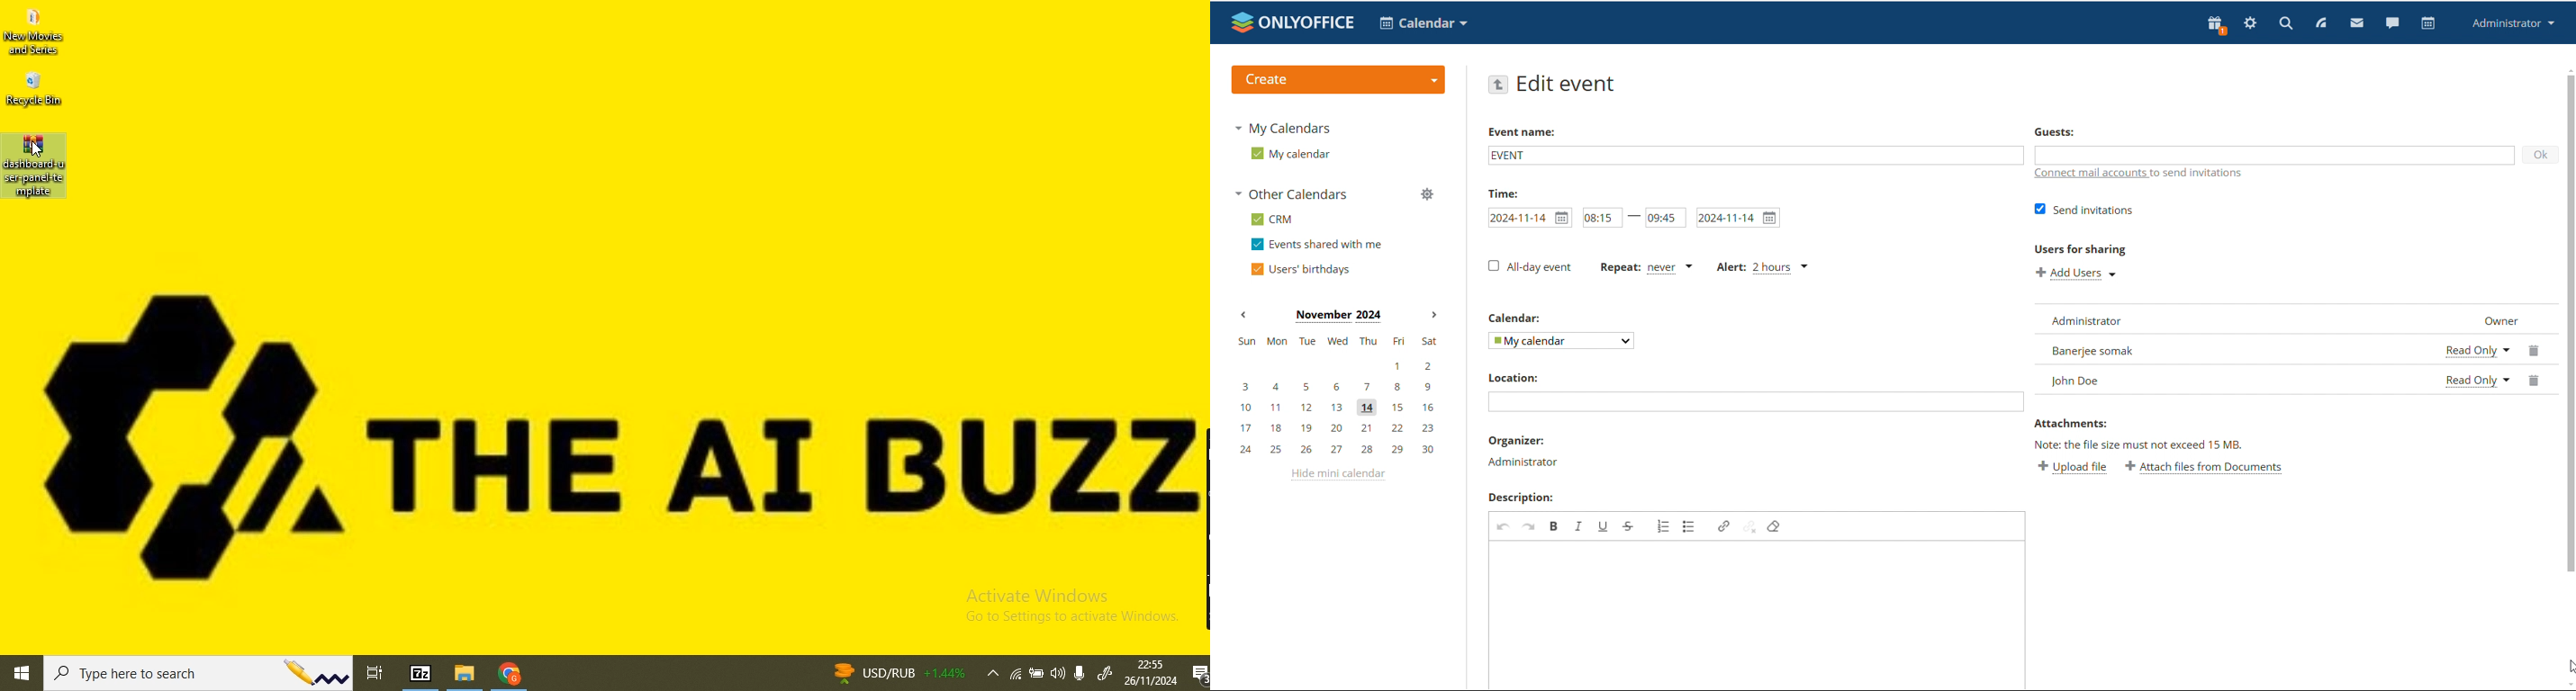  I want to click on add guests, so click(2273, 154).